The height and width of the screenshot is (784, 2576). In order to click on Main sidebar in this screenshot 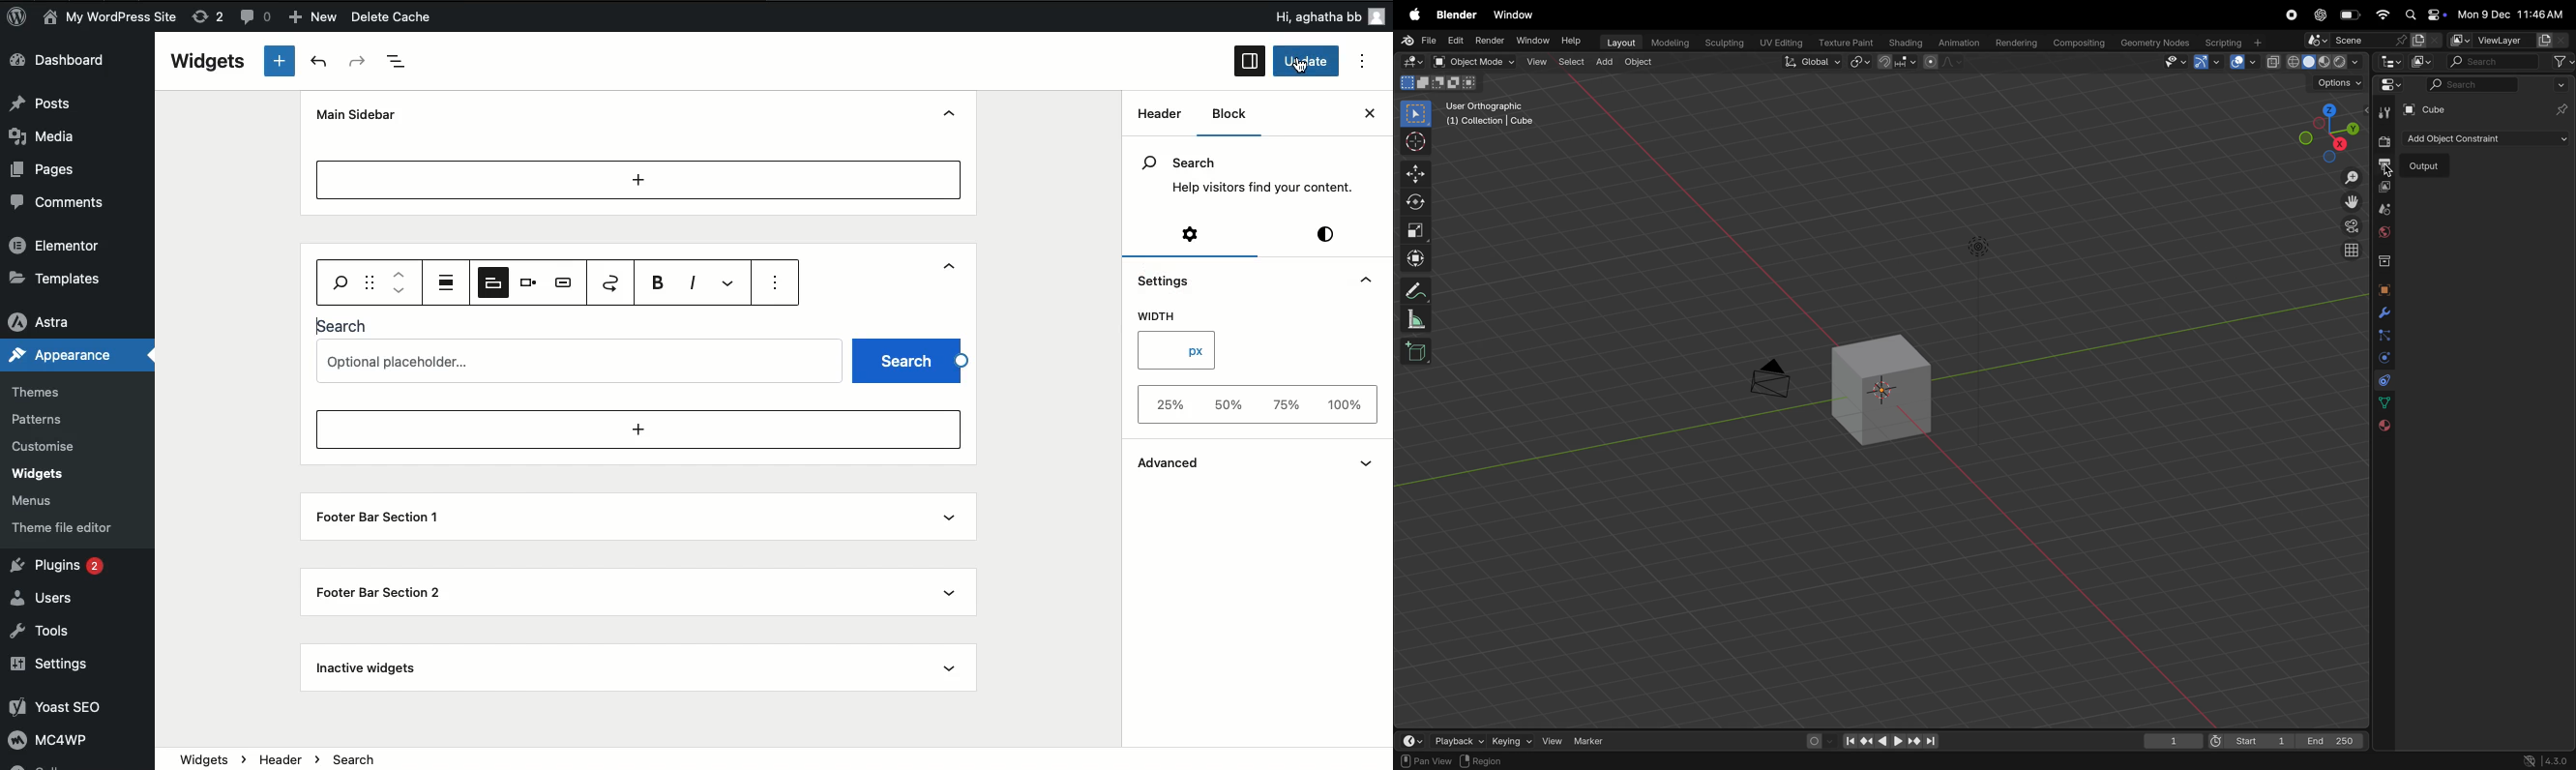, I will do `click(361, 114)`.